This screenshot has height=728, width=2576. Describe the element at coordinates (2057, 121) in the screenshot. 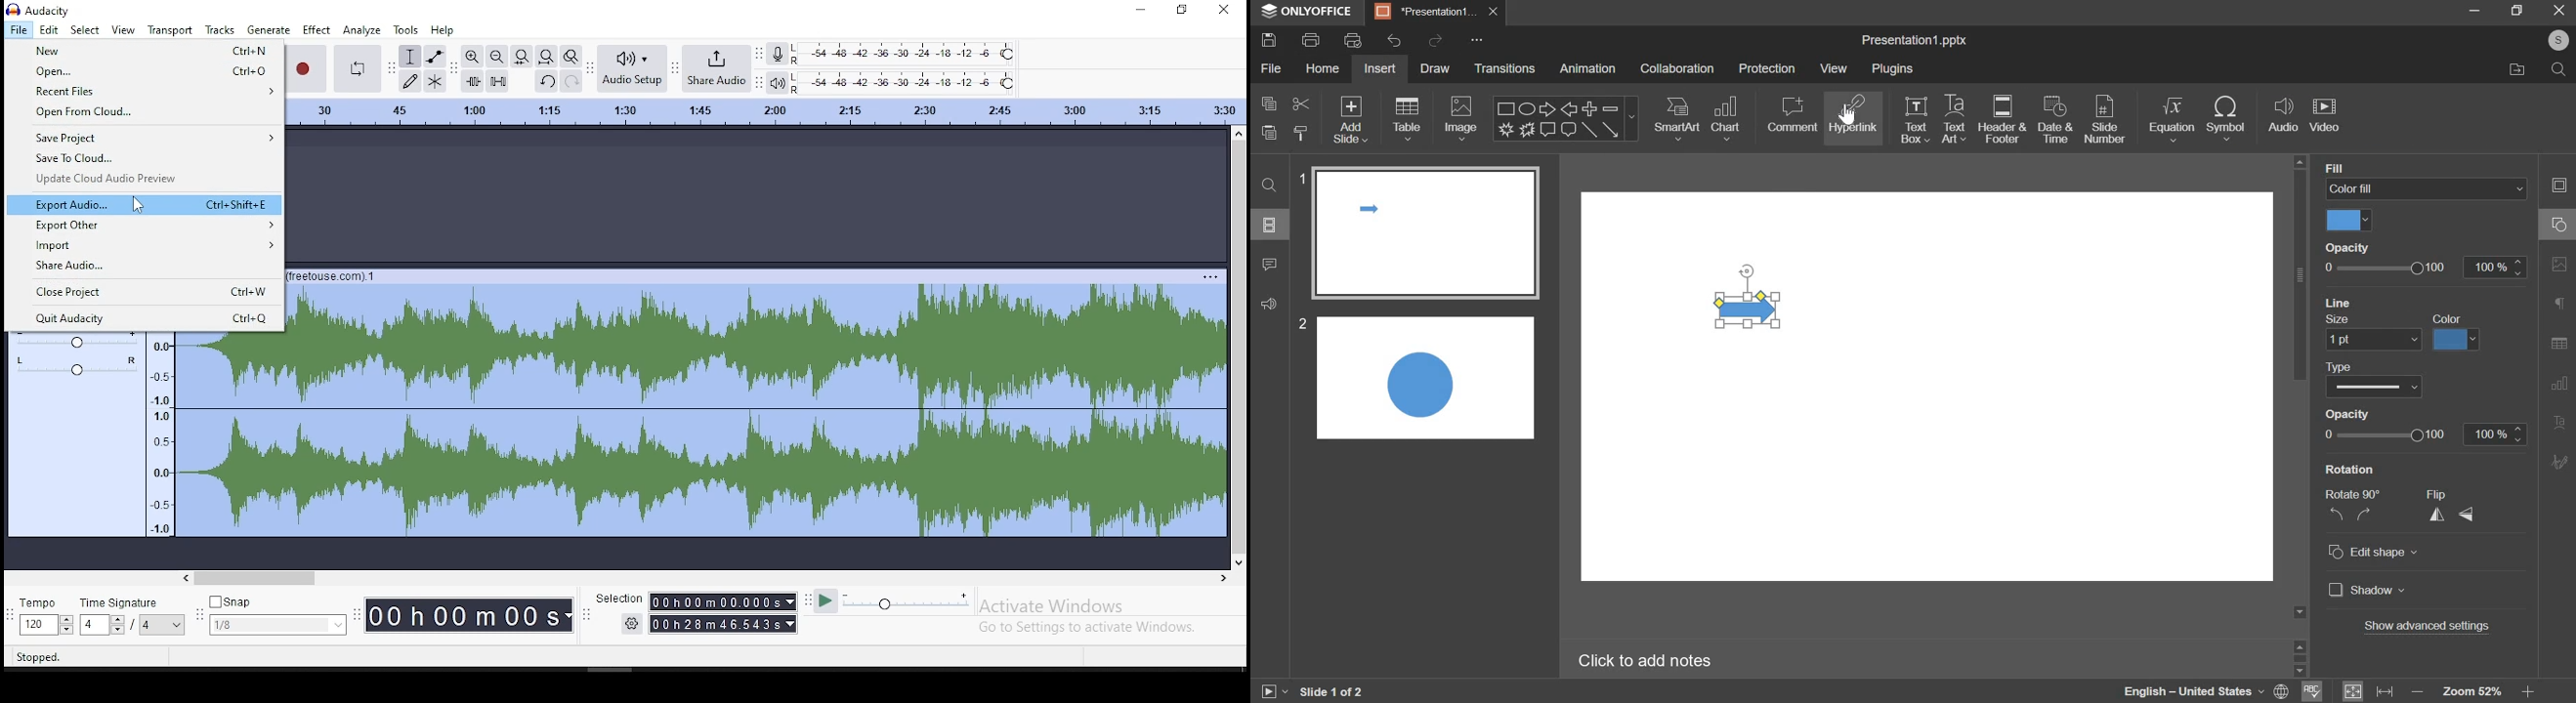

I see `date & time` at that location.